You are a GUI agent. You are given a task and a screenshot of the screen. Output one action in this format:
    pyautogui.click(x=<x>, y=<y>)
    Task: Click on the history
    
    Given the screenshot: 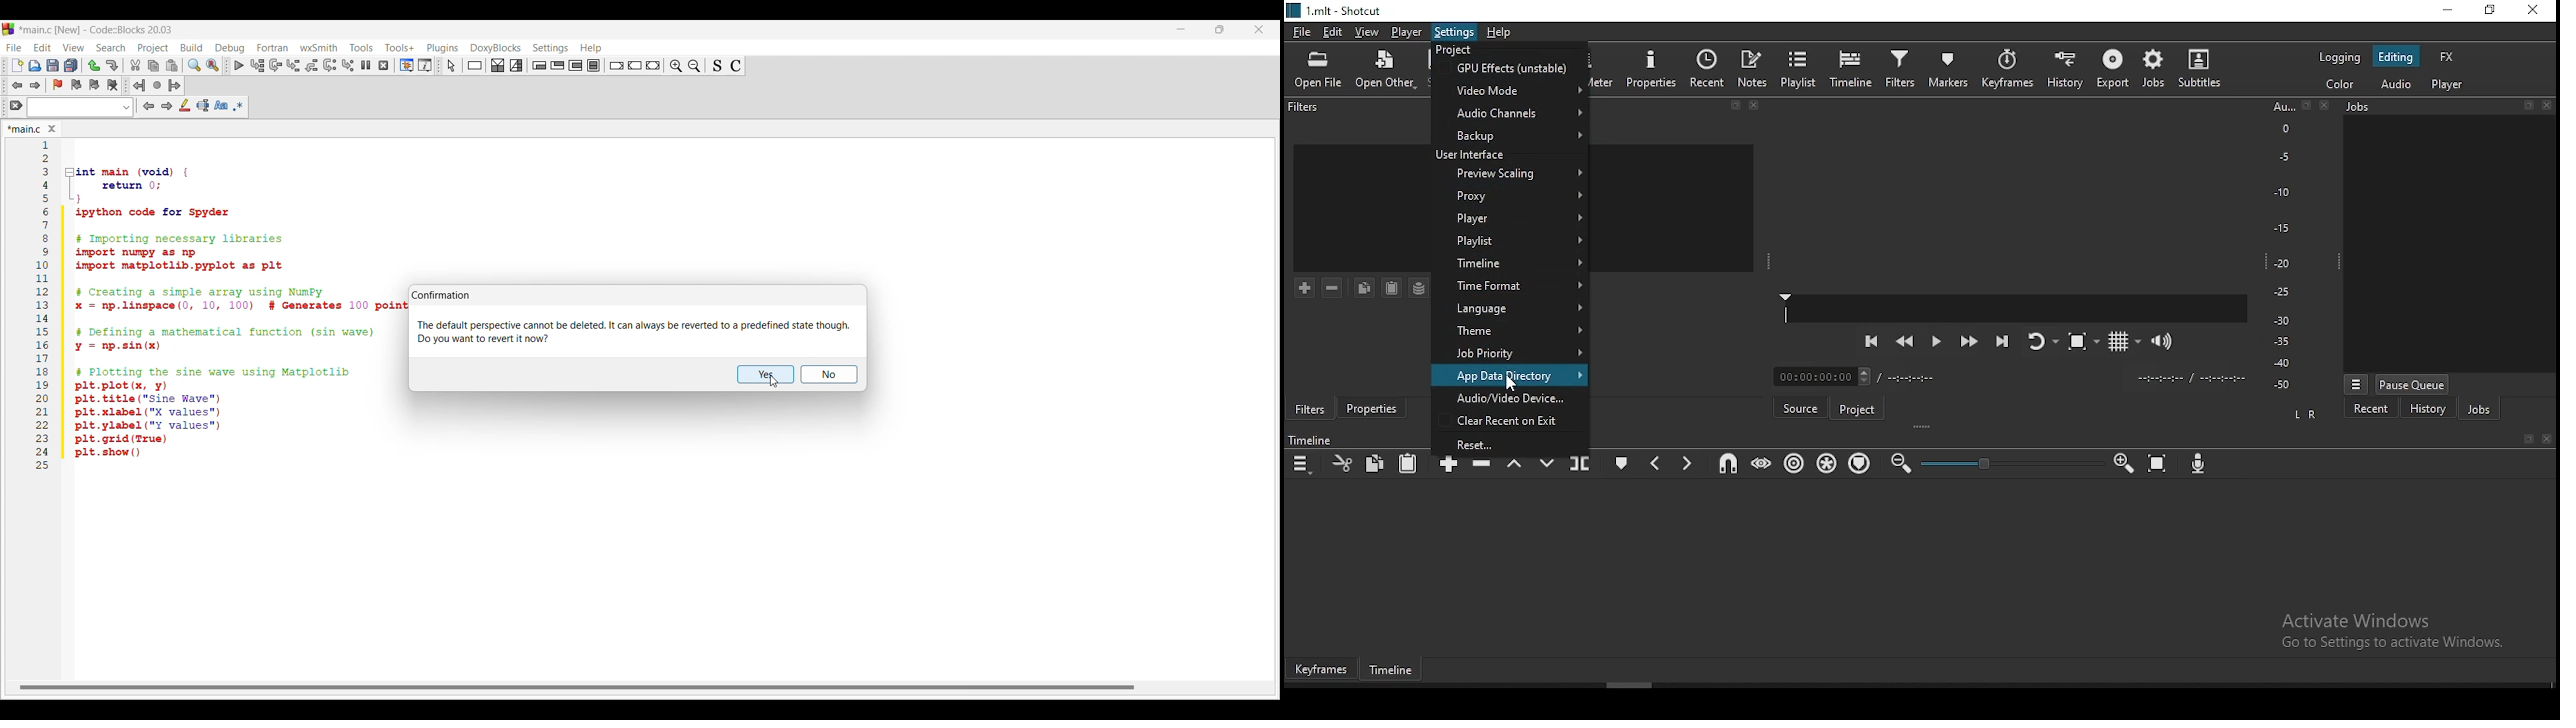 What is the action you would take?
    pyautogui.click(x=2428, y=409)
    